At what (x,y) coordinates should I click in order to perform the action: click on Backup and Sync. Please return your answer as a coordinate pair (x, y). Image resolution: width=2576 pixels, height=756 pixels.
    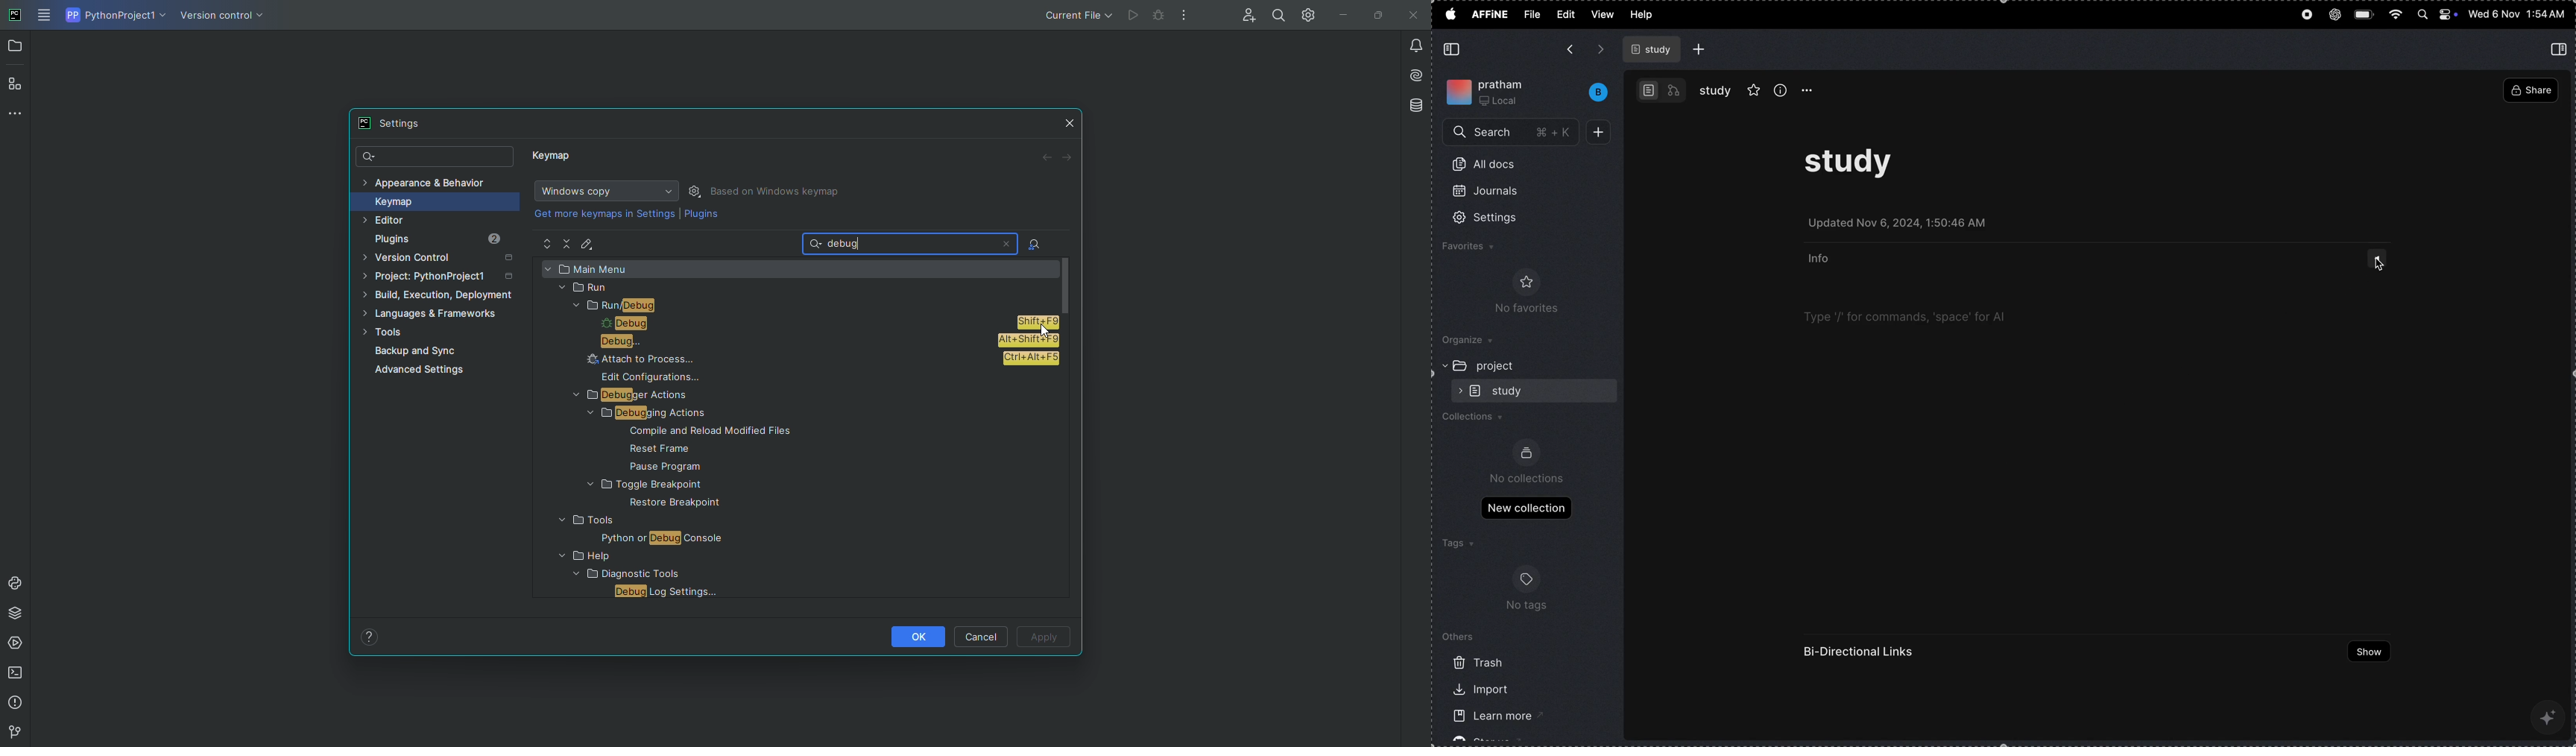
    Looking at the image, I should click on (446, 351).